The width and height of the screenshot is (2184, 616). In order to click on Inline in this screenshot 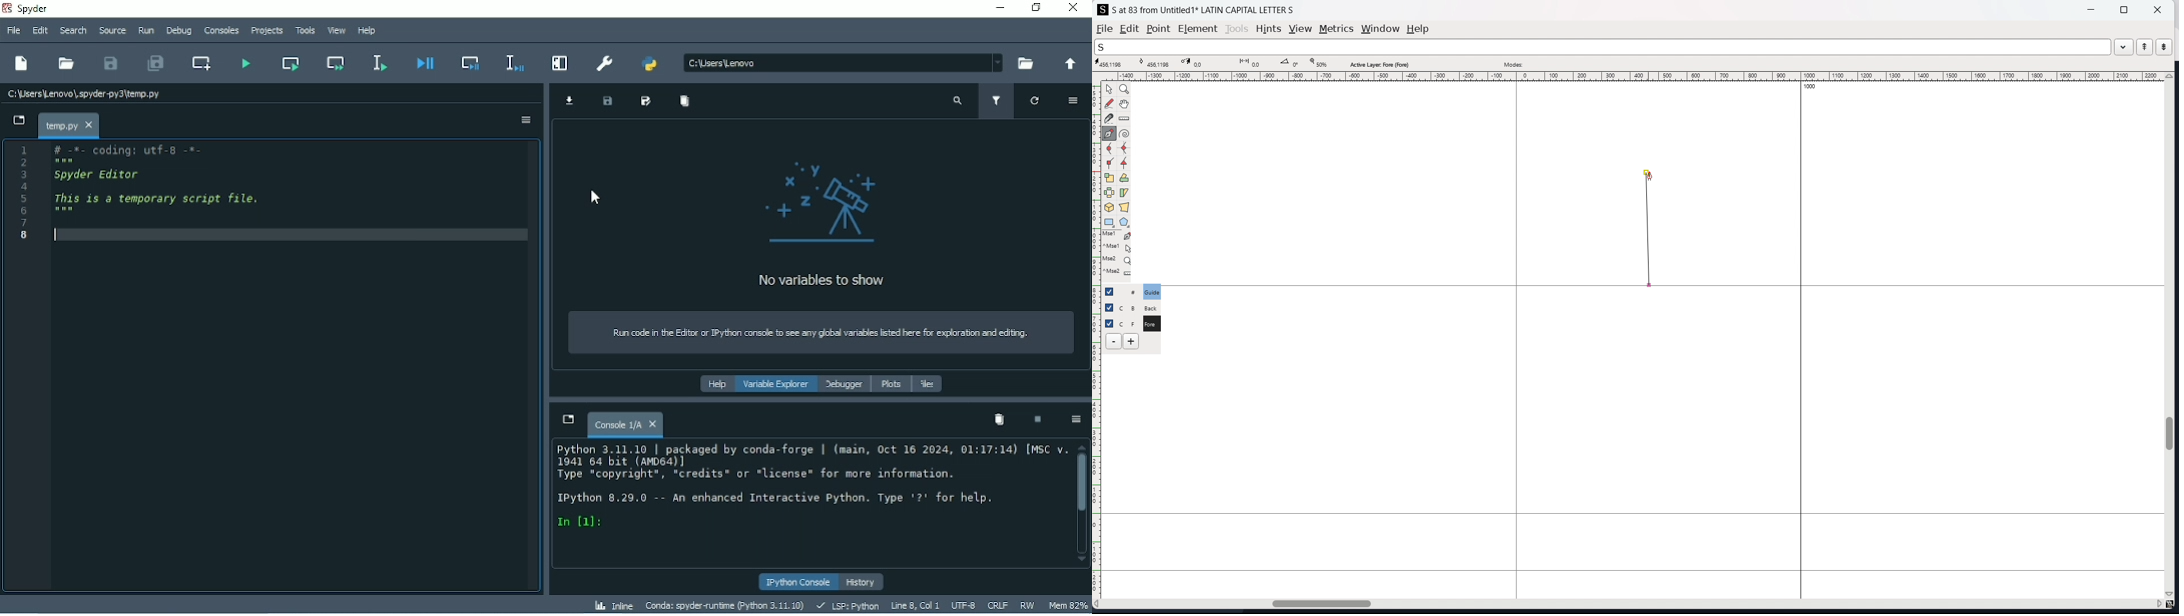, I will do `click(614, 605)`.